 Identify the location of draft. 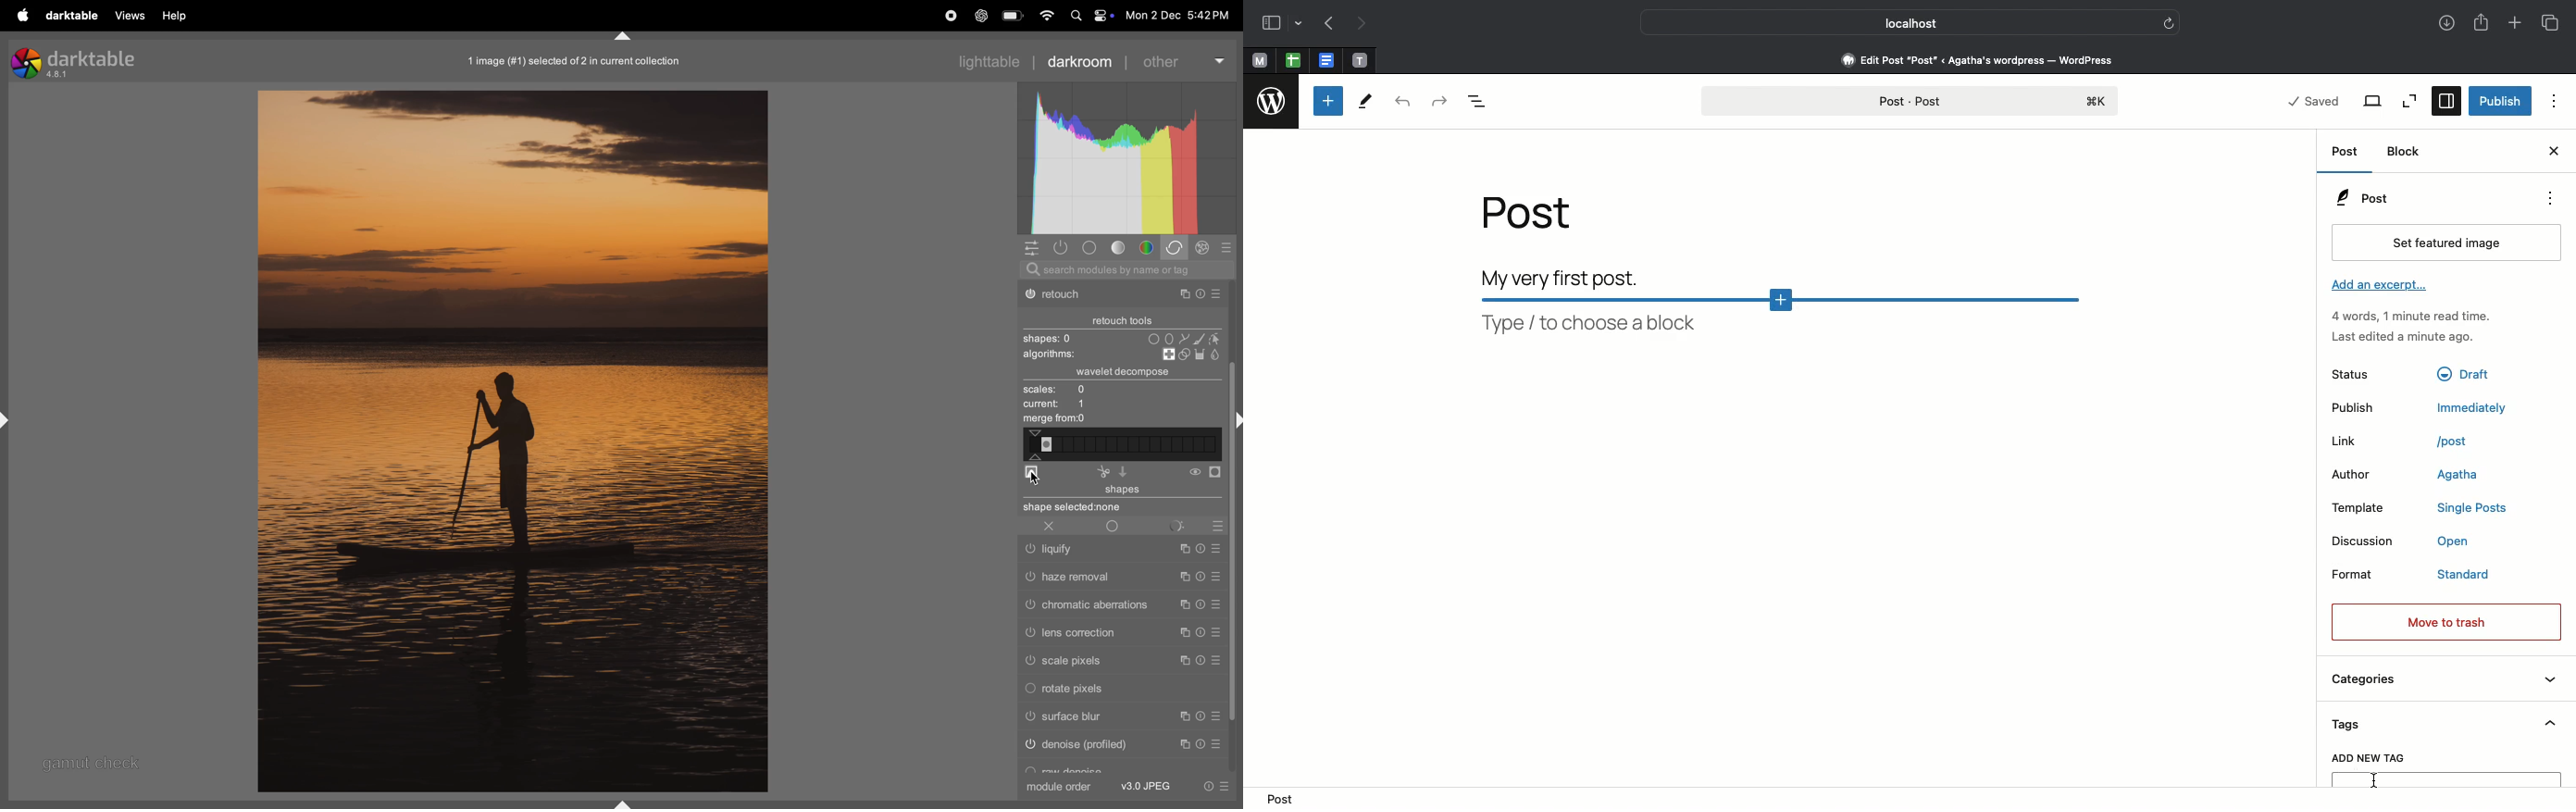
(2463, 375).